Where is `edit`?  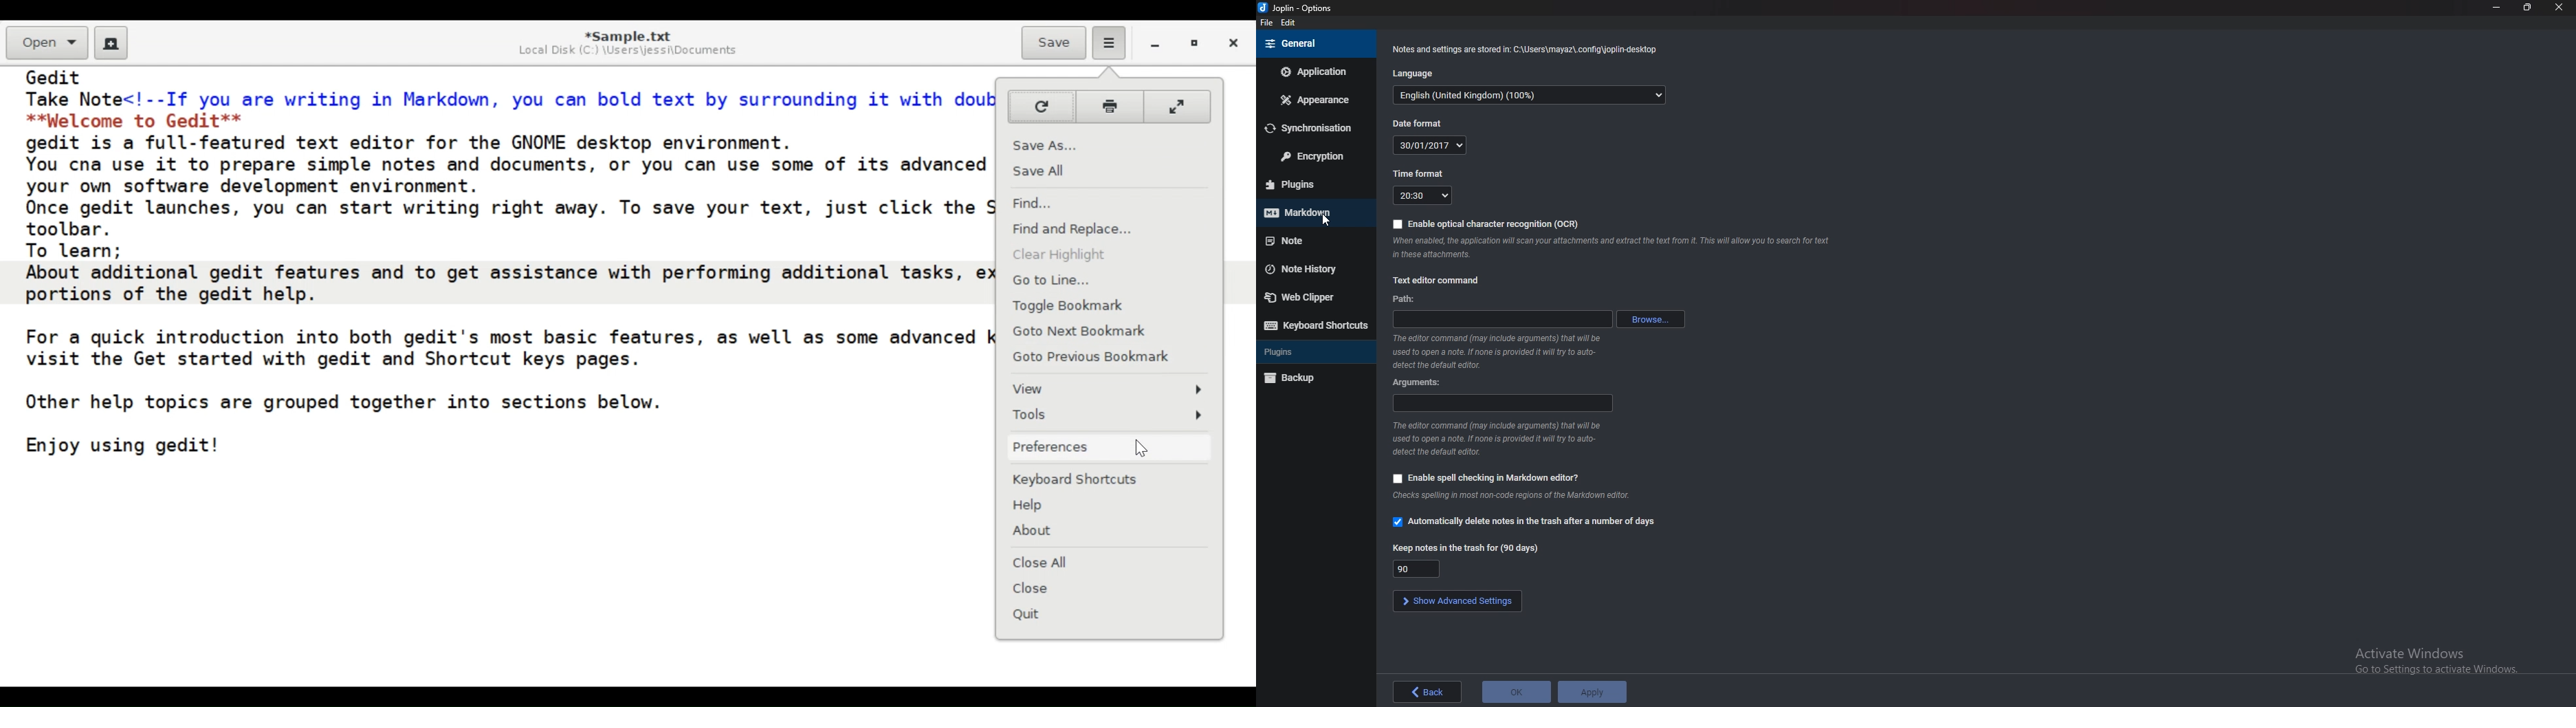
edit is located at coordinates (1291, 22).